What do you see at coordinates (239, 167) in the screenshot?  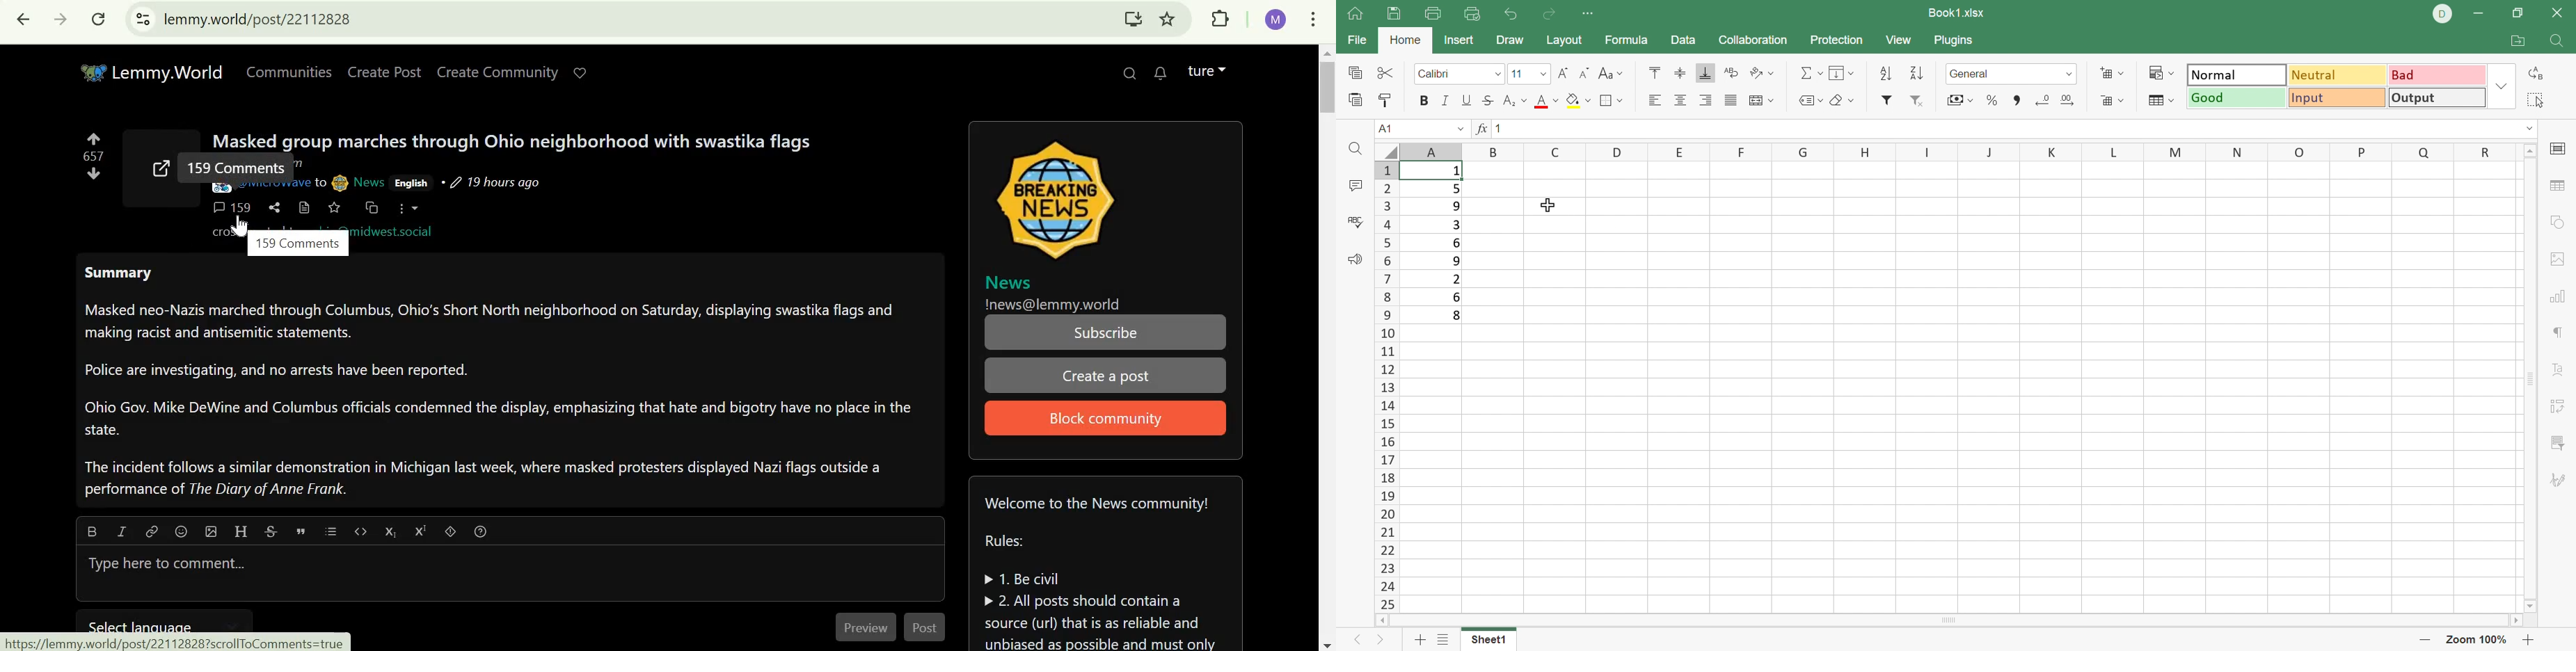 I see `159 comments` at bounding box center [239, 167].